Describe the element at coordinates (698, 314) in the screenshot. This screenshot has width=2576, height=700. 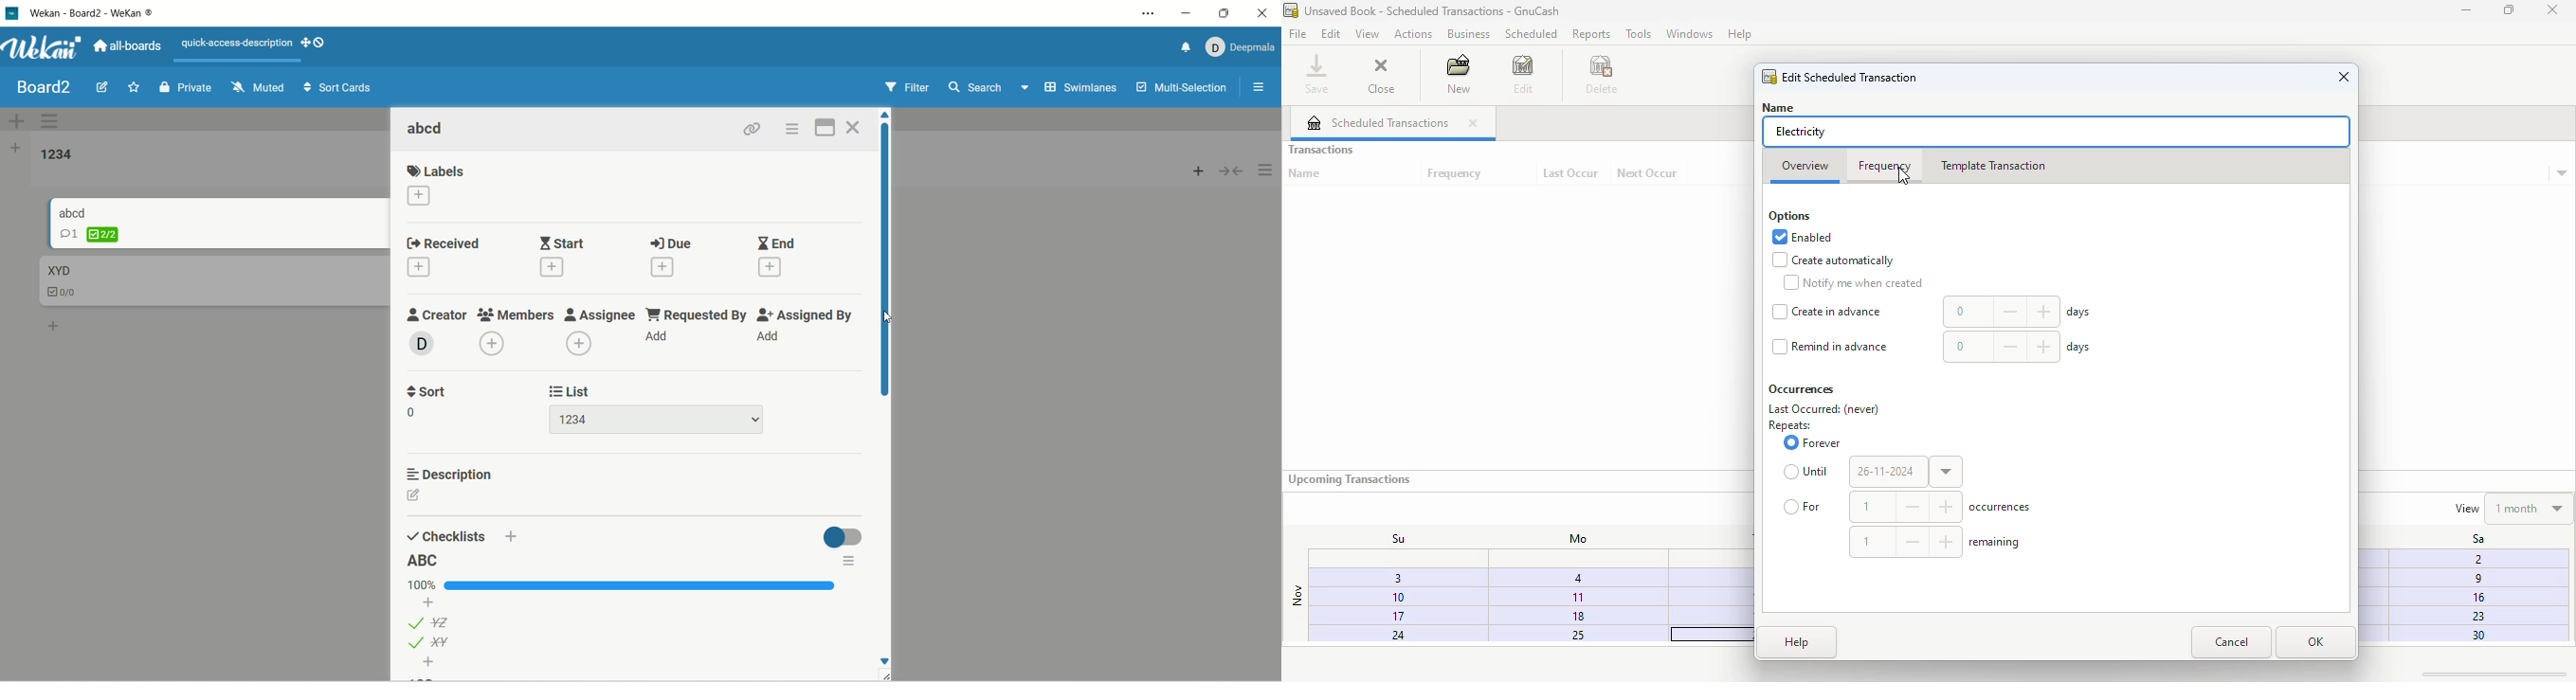
I see `requested by` at that location.